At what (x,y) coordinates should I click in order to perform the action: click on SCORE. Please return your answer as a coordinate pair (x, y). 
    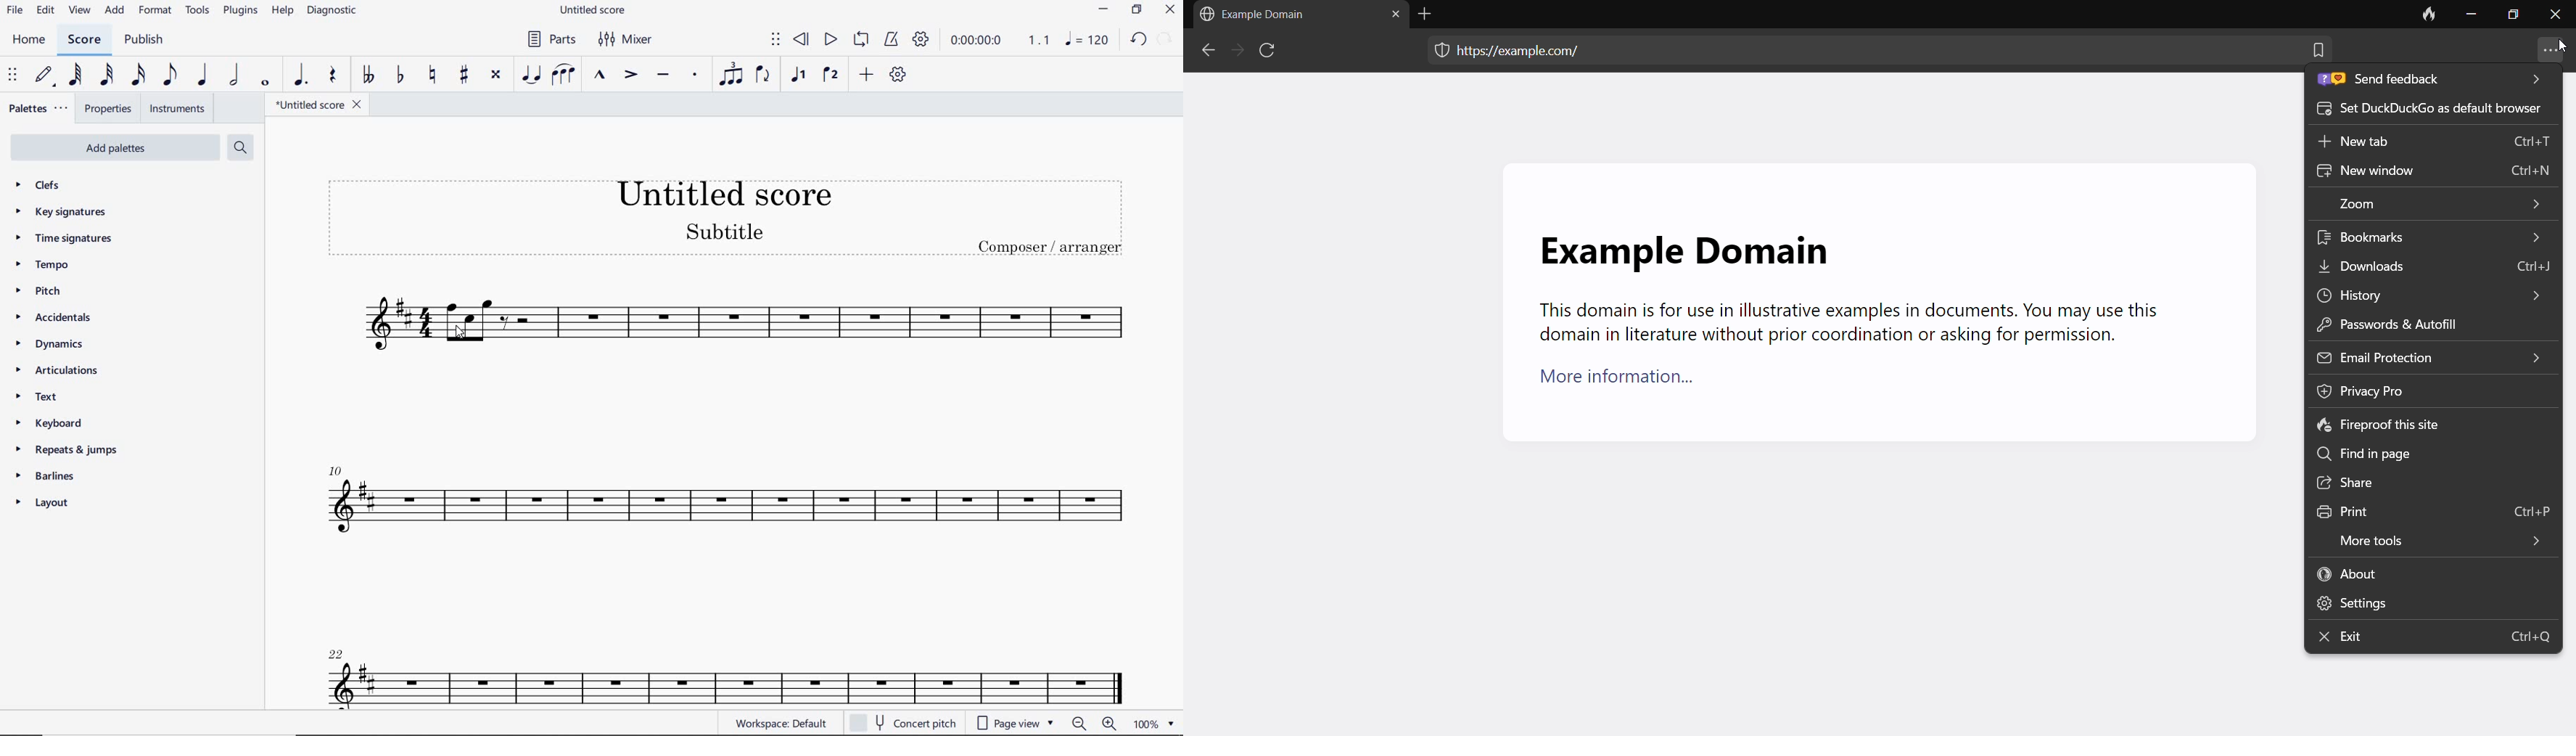
    Looking at the image, I should click on (84, 40).